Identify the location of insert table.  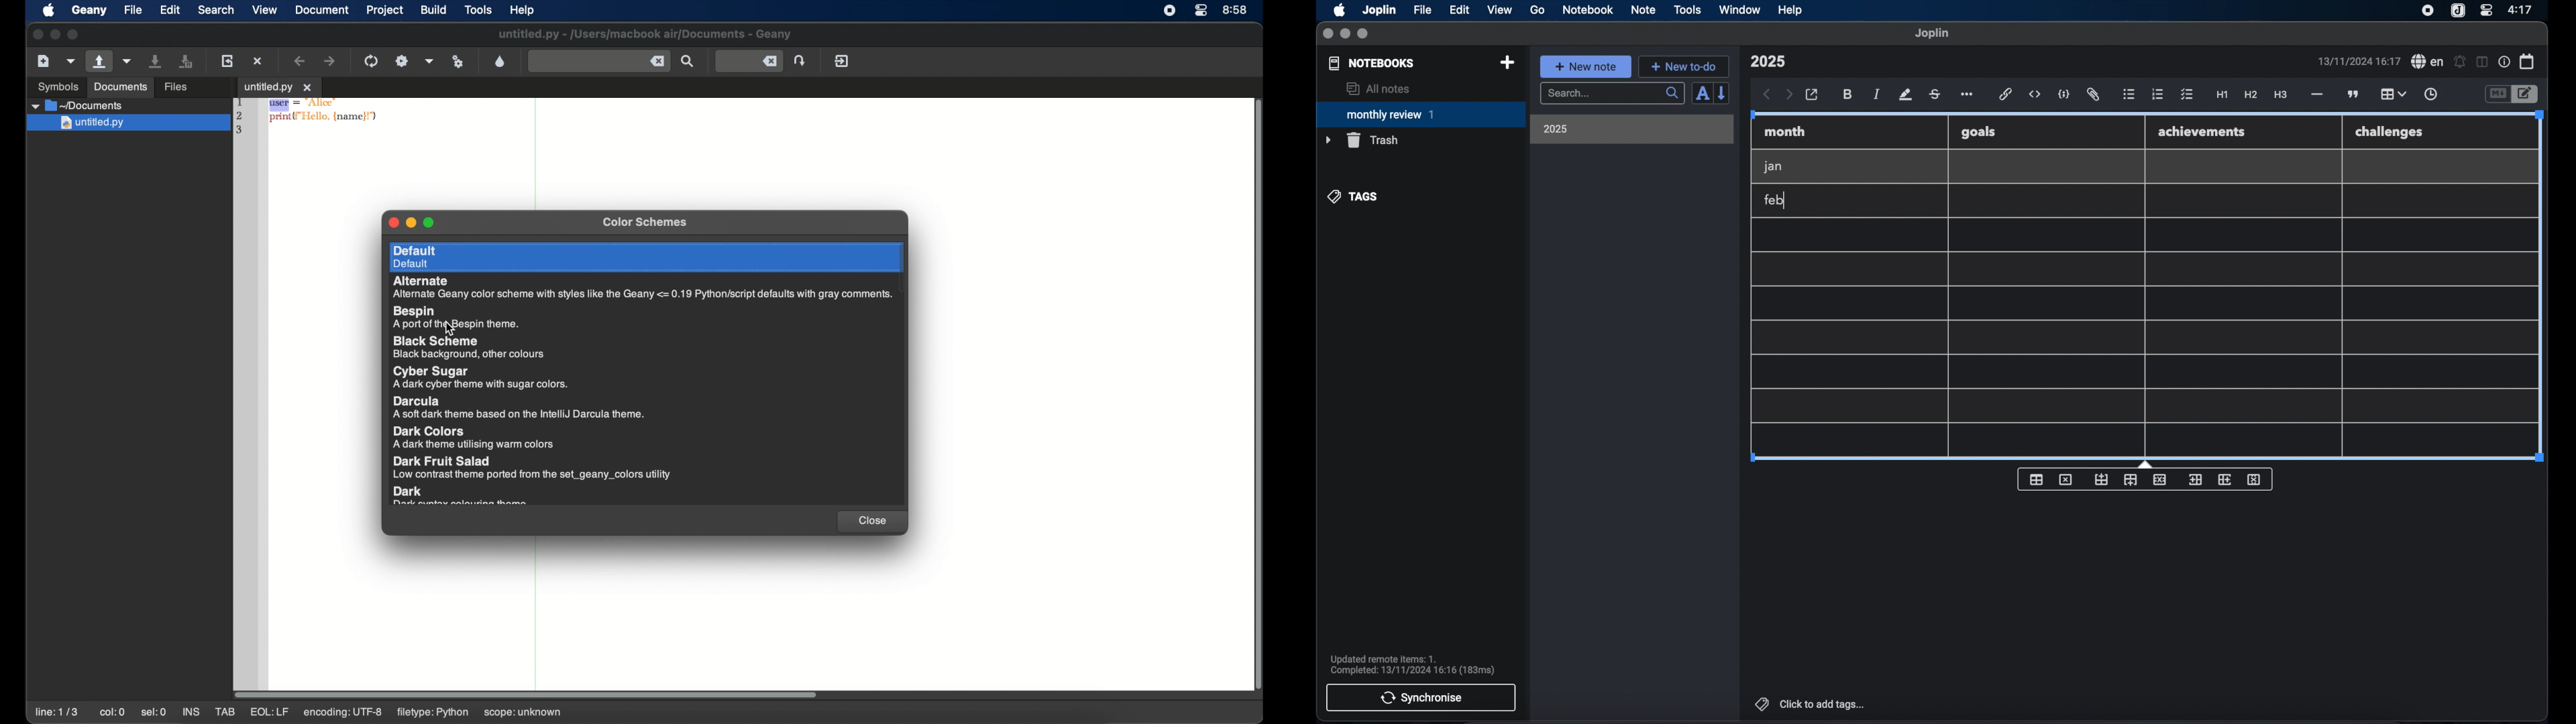
(2036, 479).